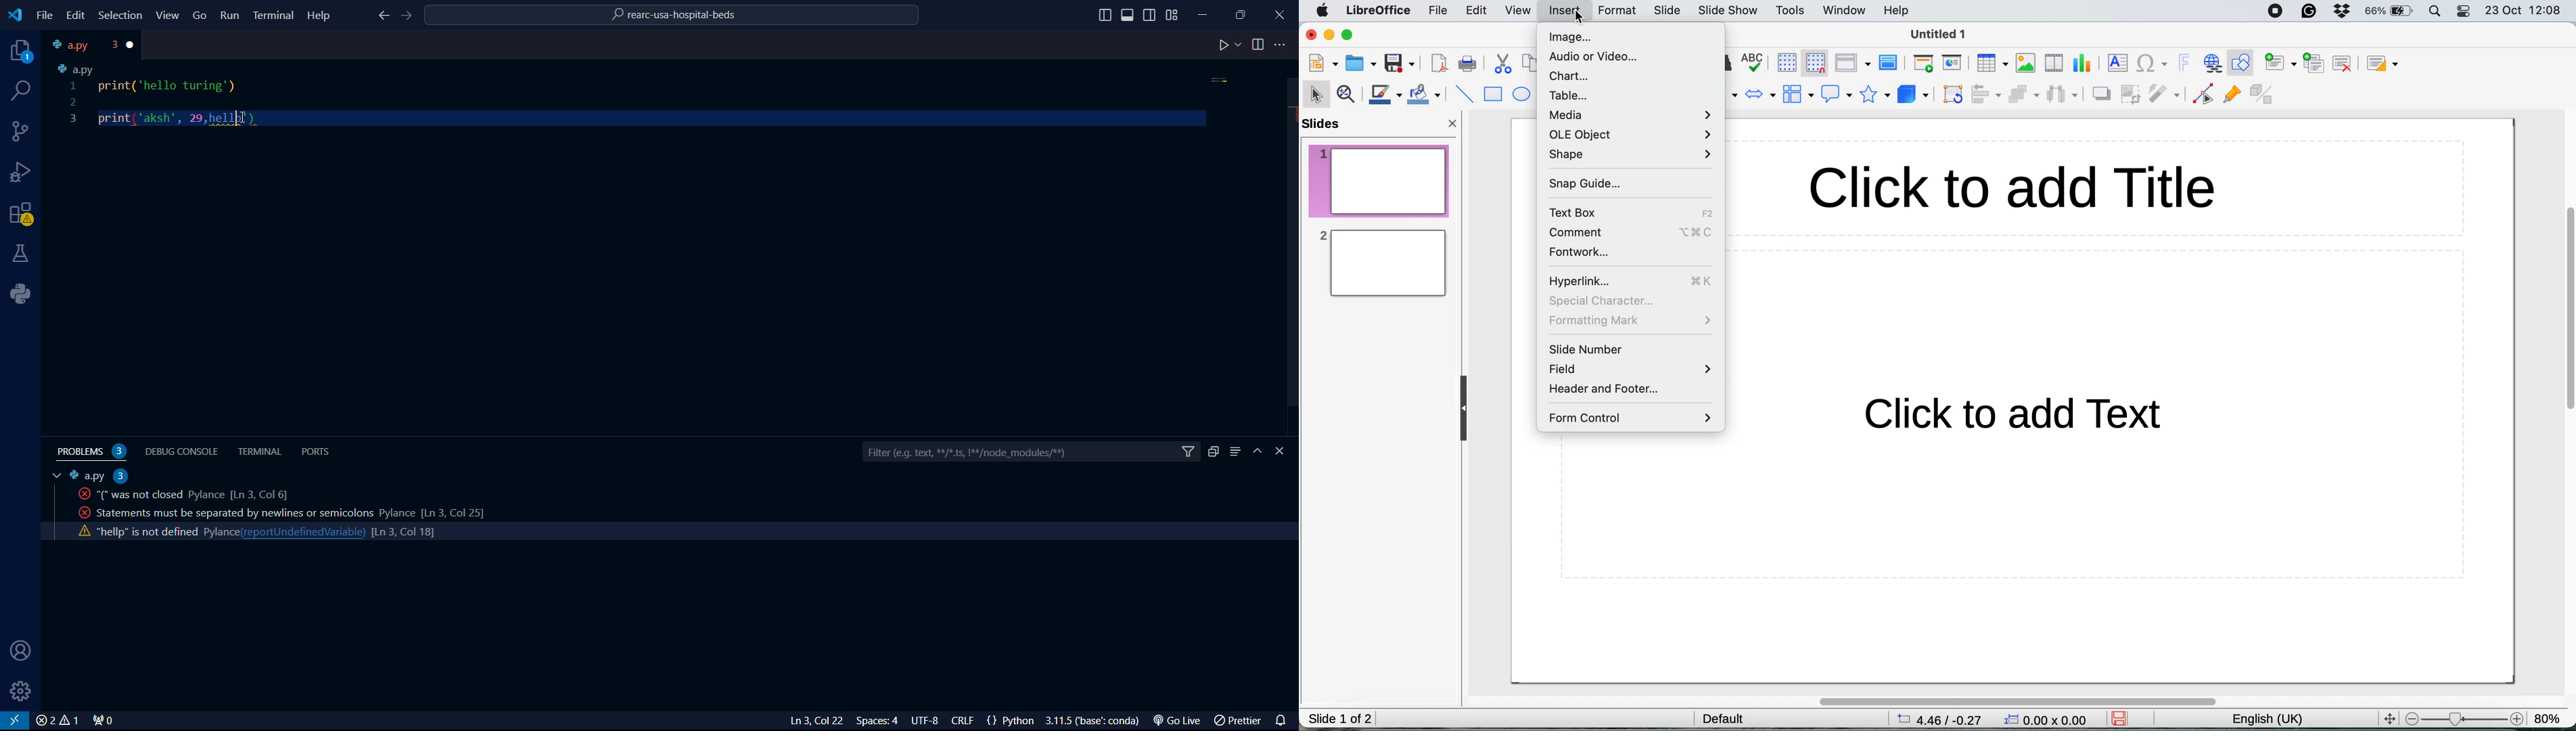  Describe the element at coordinates (1607, 387) in the screenshot. I see `header and footer` at that location.